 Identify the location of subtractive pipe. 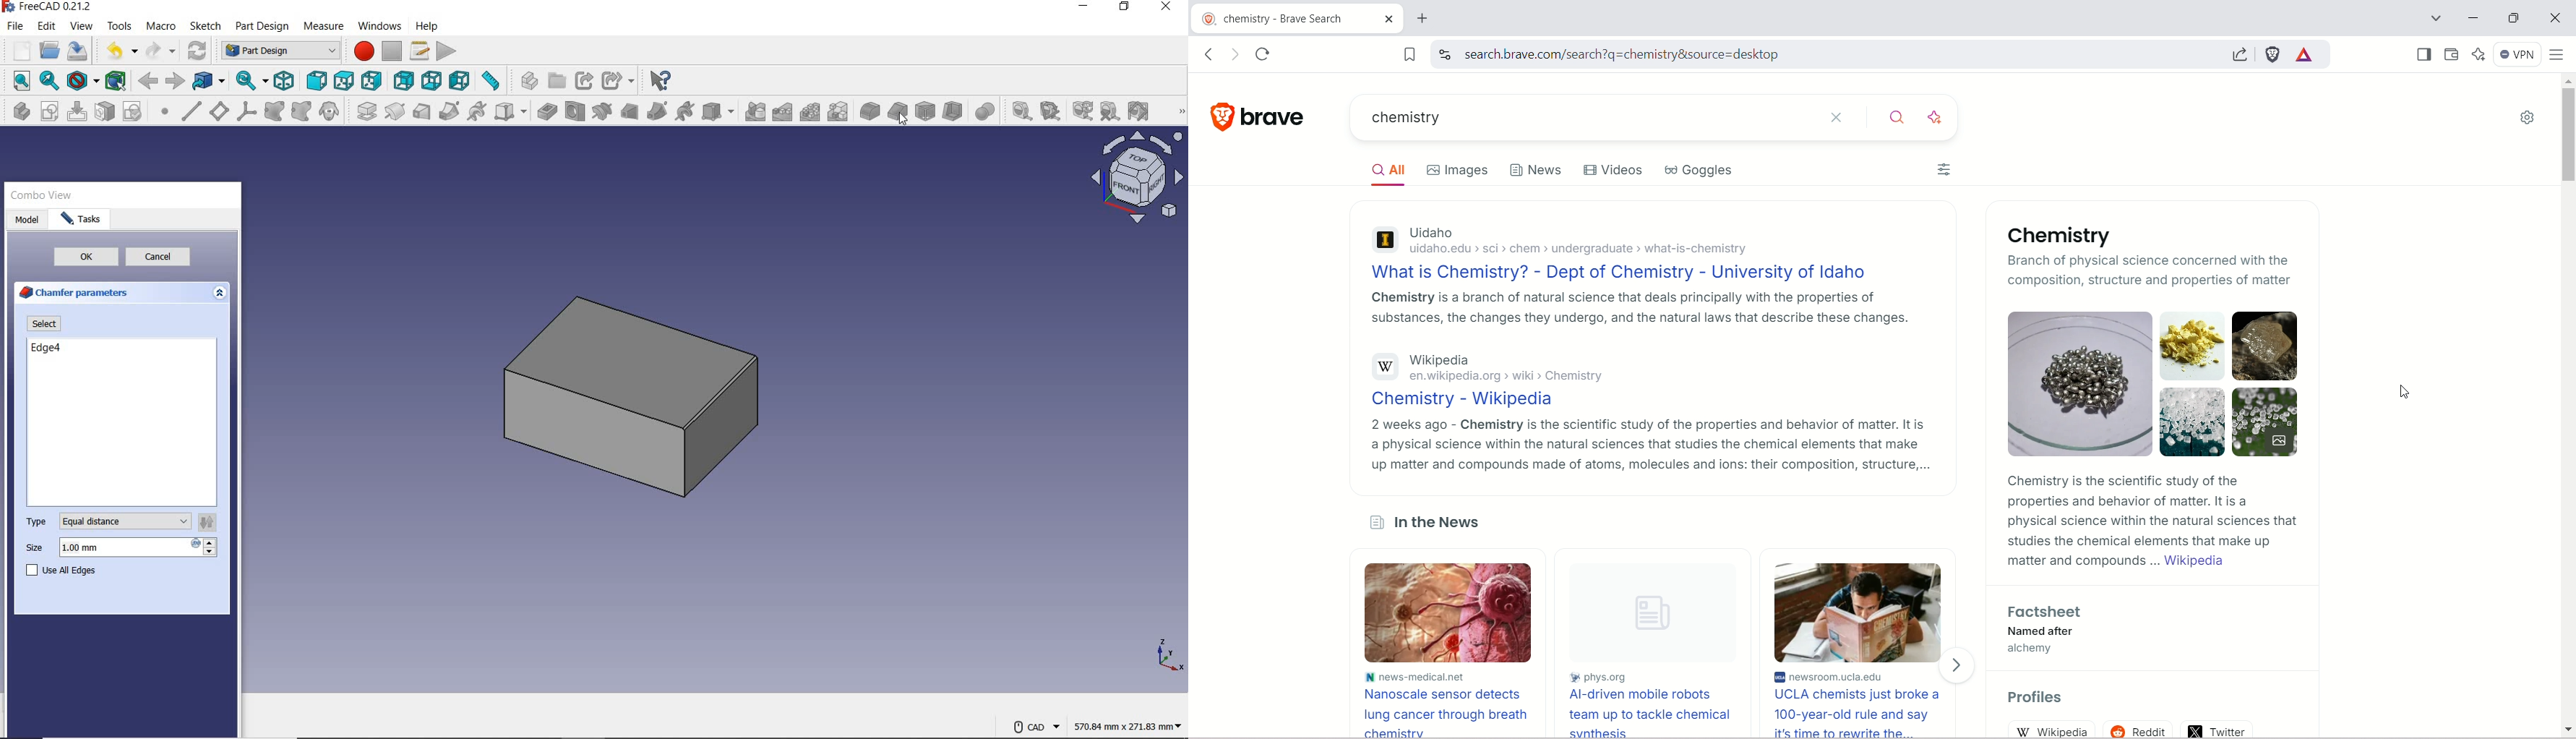
(659, 111).